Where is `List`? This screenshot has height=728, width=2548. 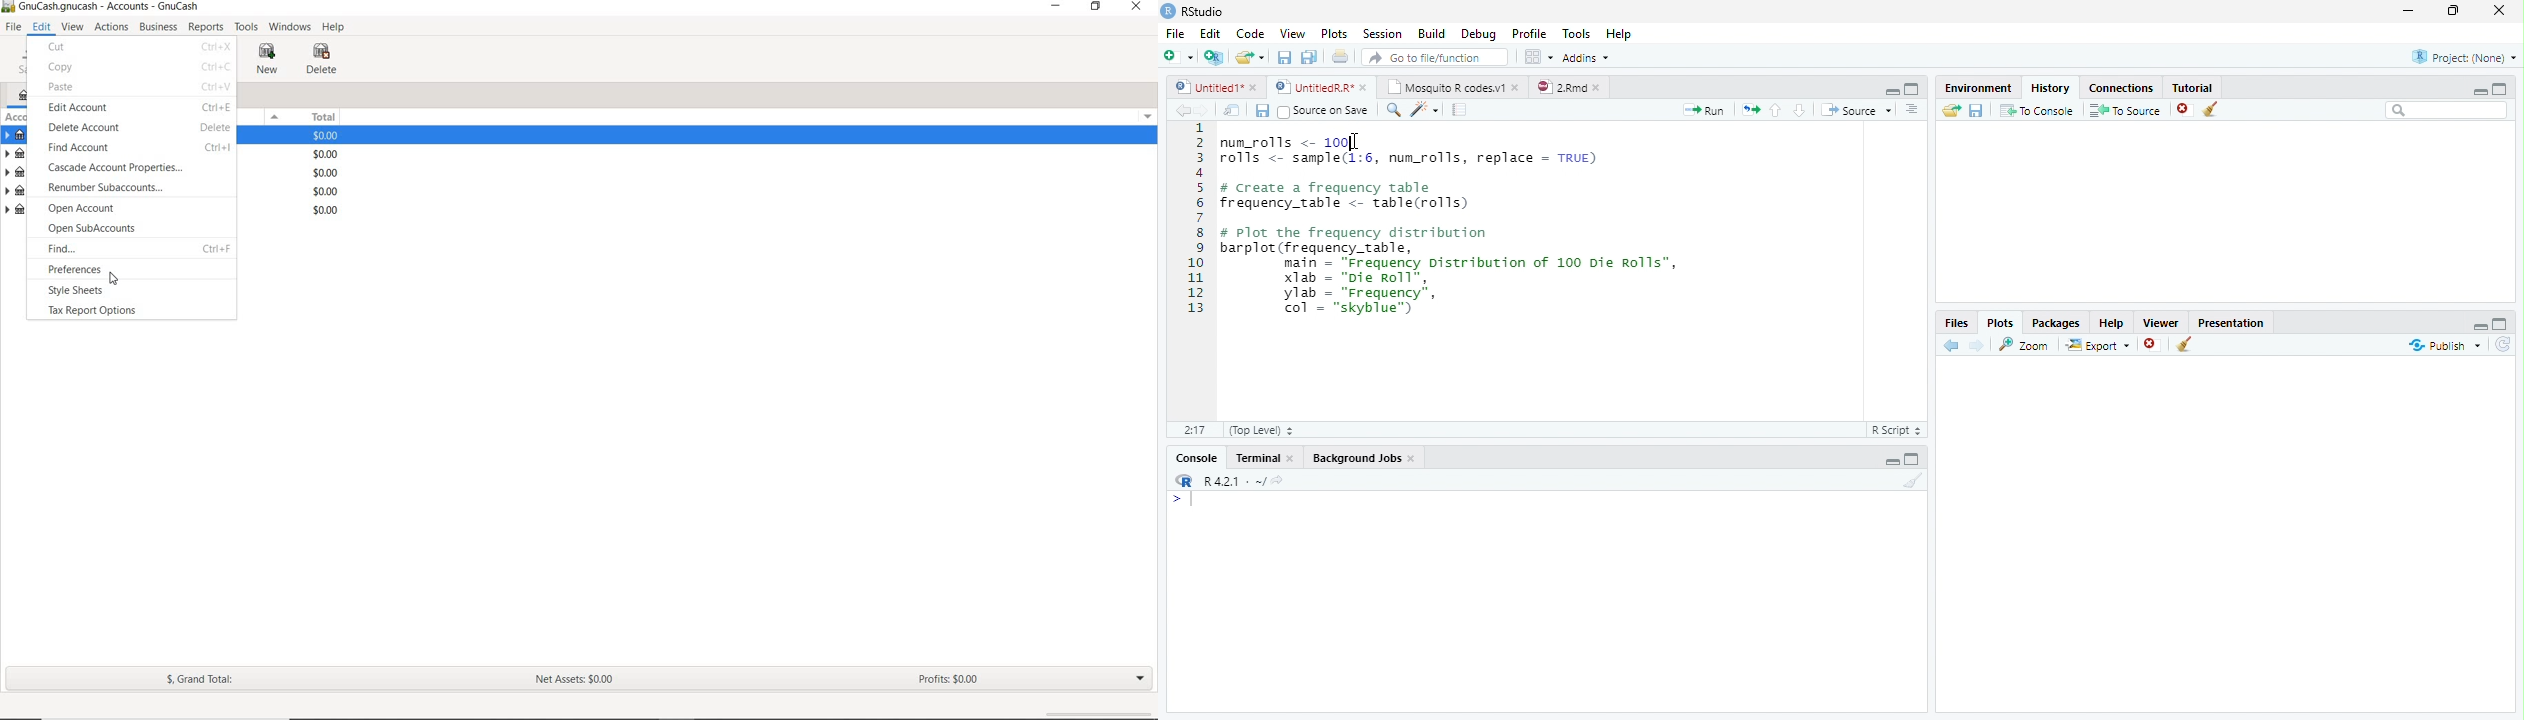 List is located at coordinates (1914, 111).